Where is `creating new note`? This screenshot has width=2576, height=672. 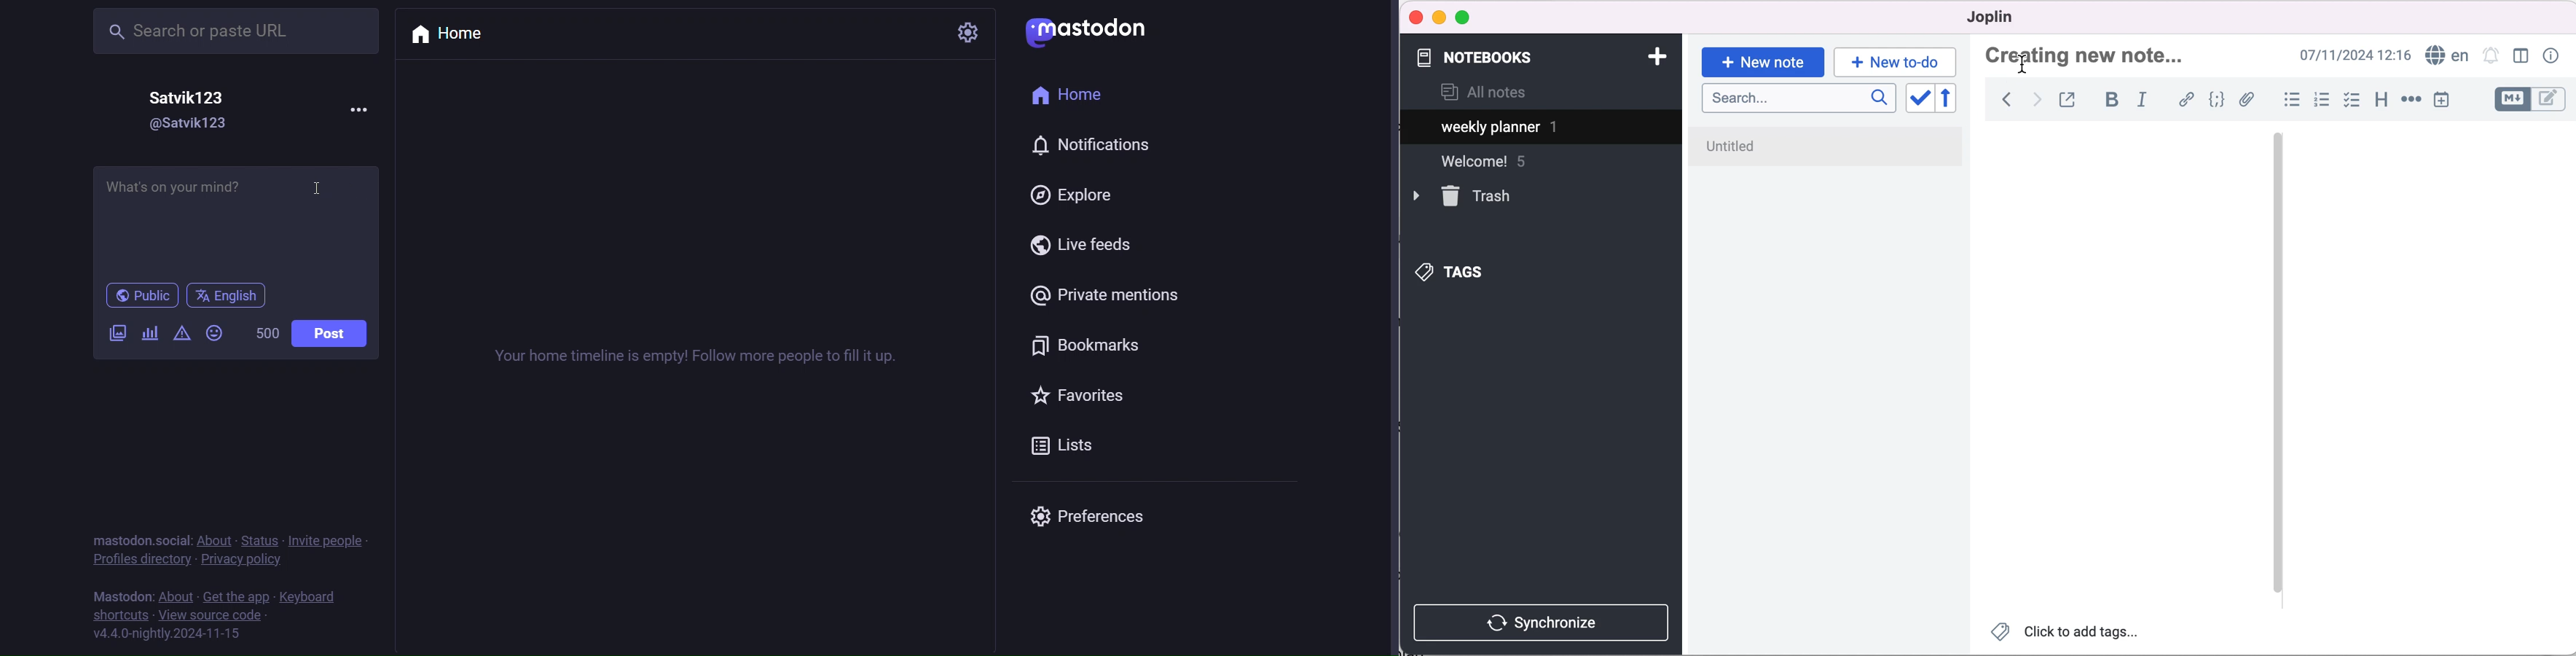
creating new note is located at coordinates (2105, 59).